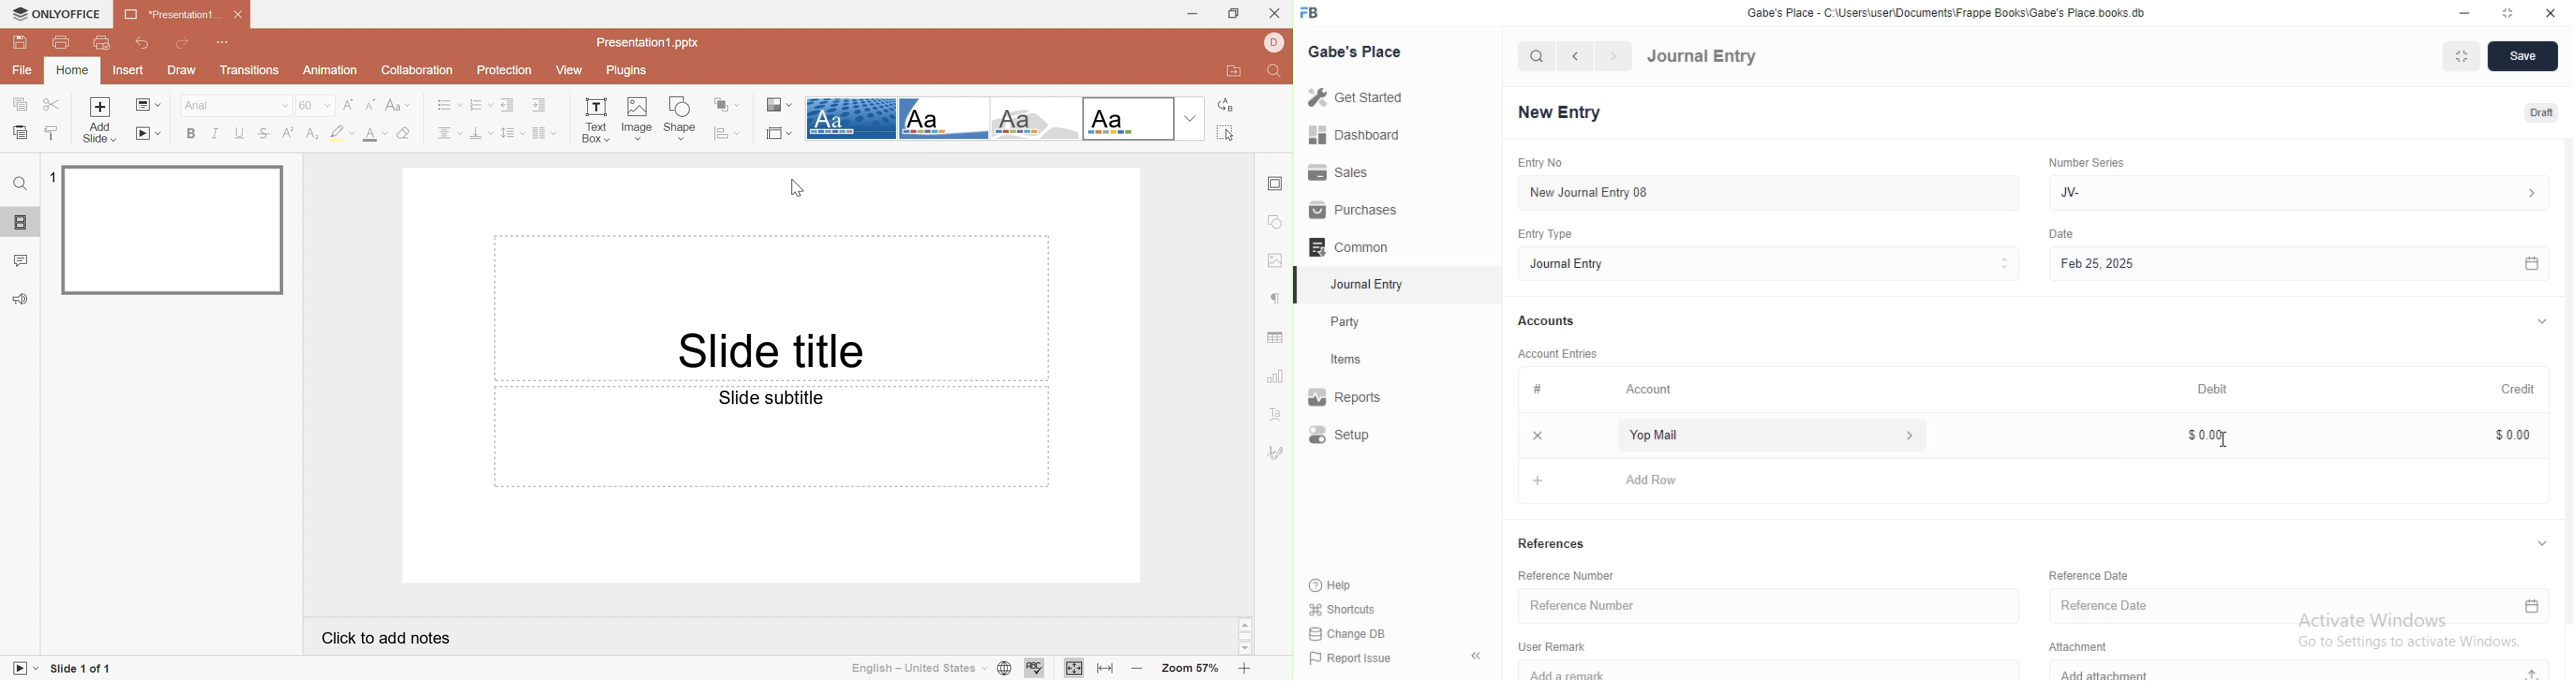  What do you see at coordinates (1554, 545) in the screenshot?
I see `References` at bounding box center [1554, 545].